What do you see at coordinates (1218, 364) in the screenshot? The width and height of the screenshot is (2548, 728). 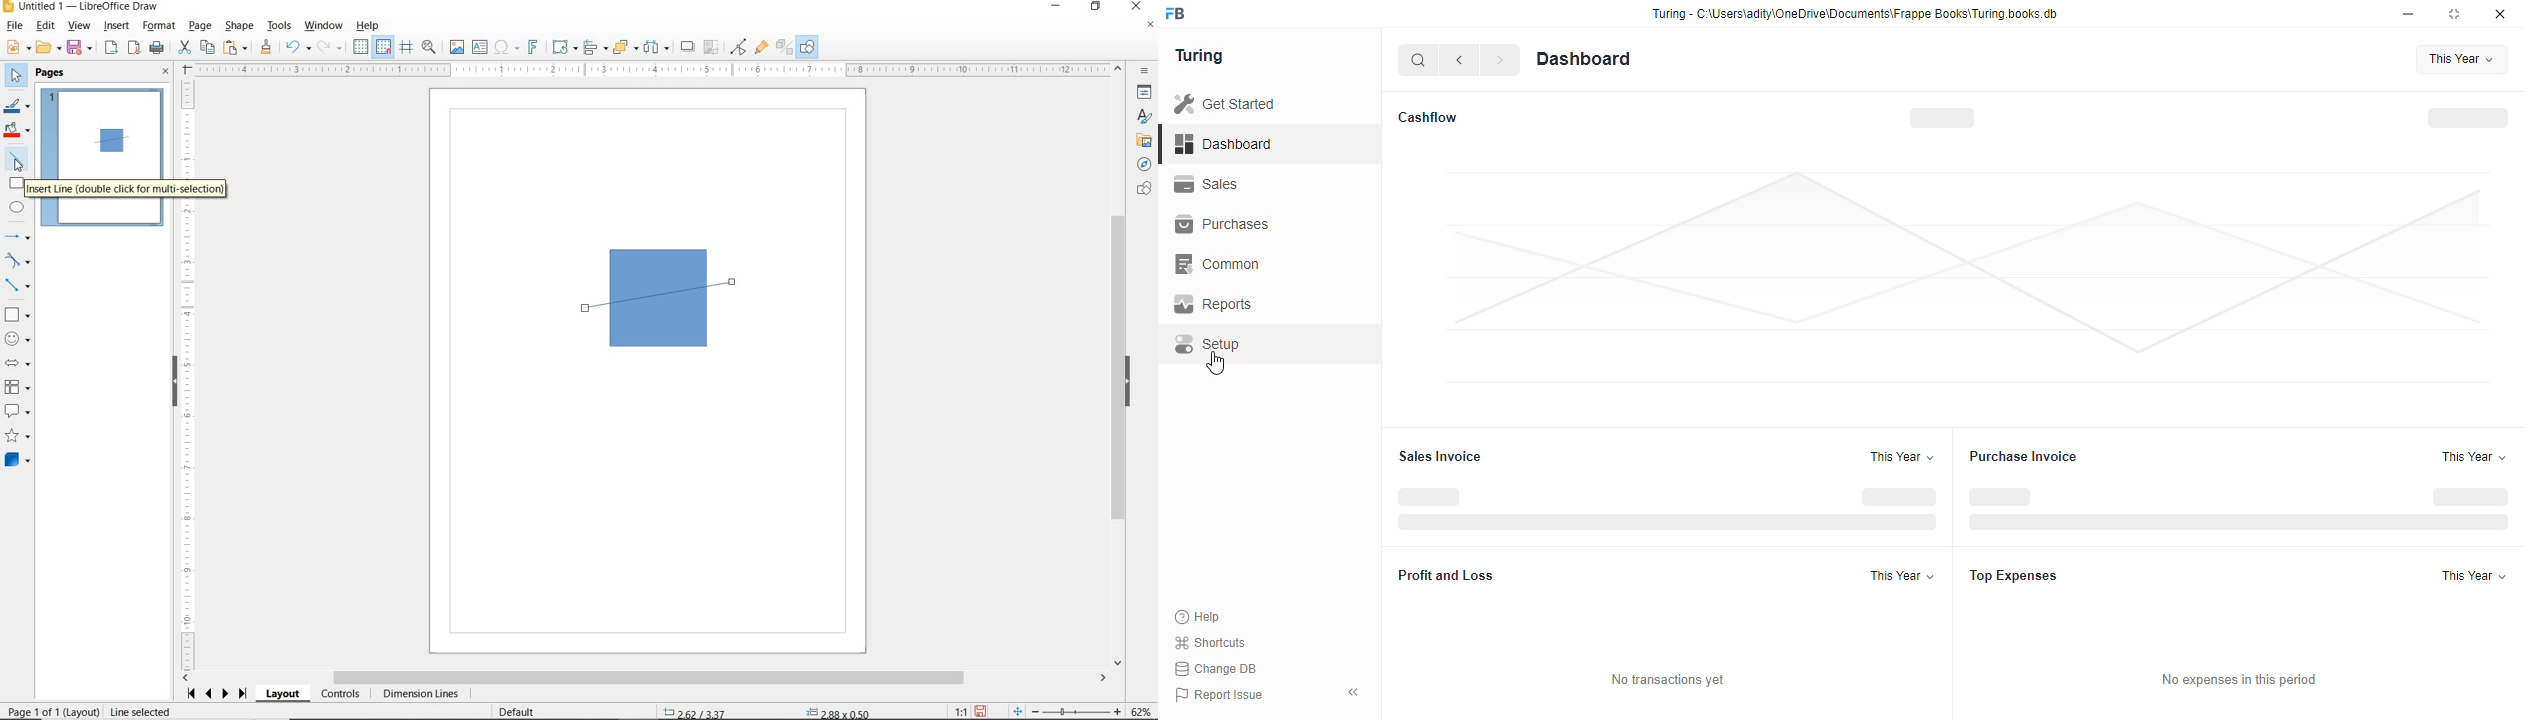 I see `cursor` at bounding box center [1218, 364].